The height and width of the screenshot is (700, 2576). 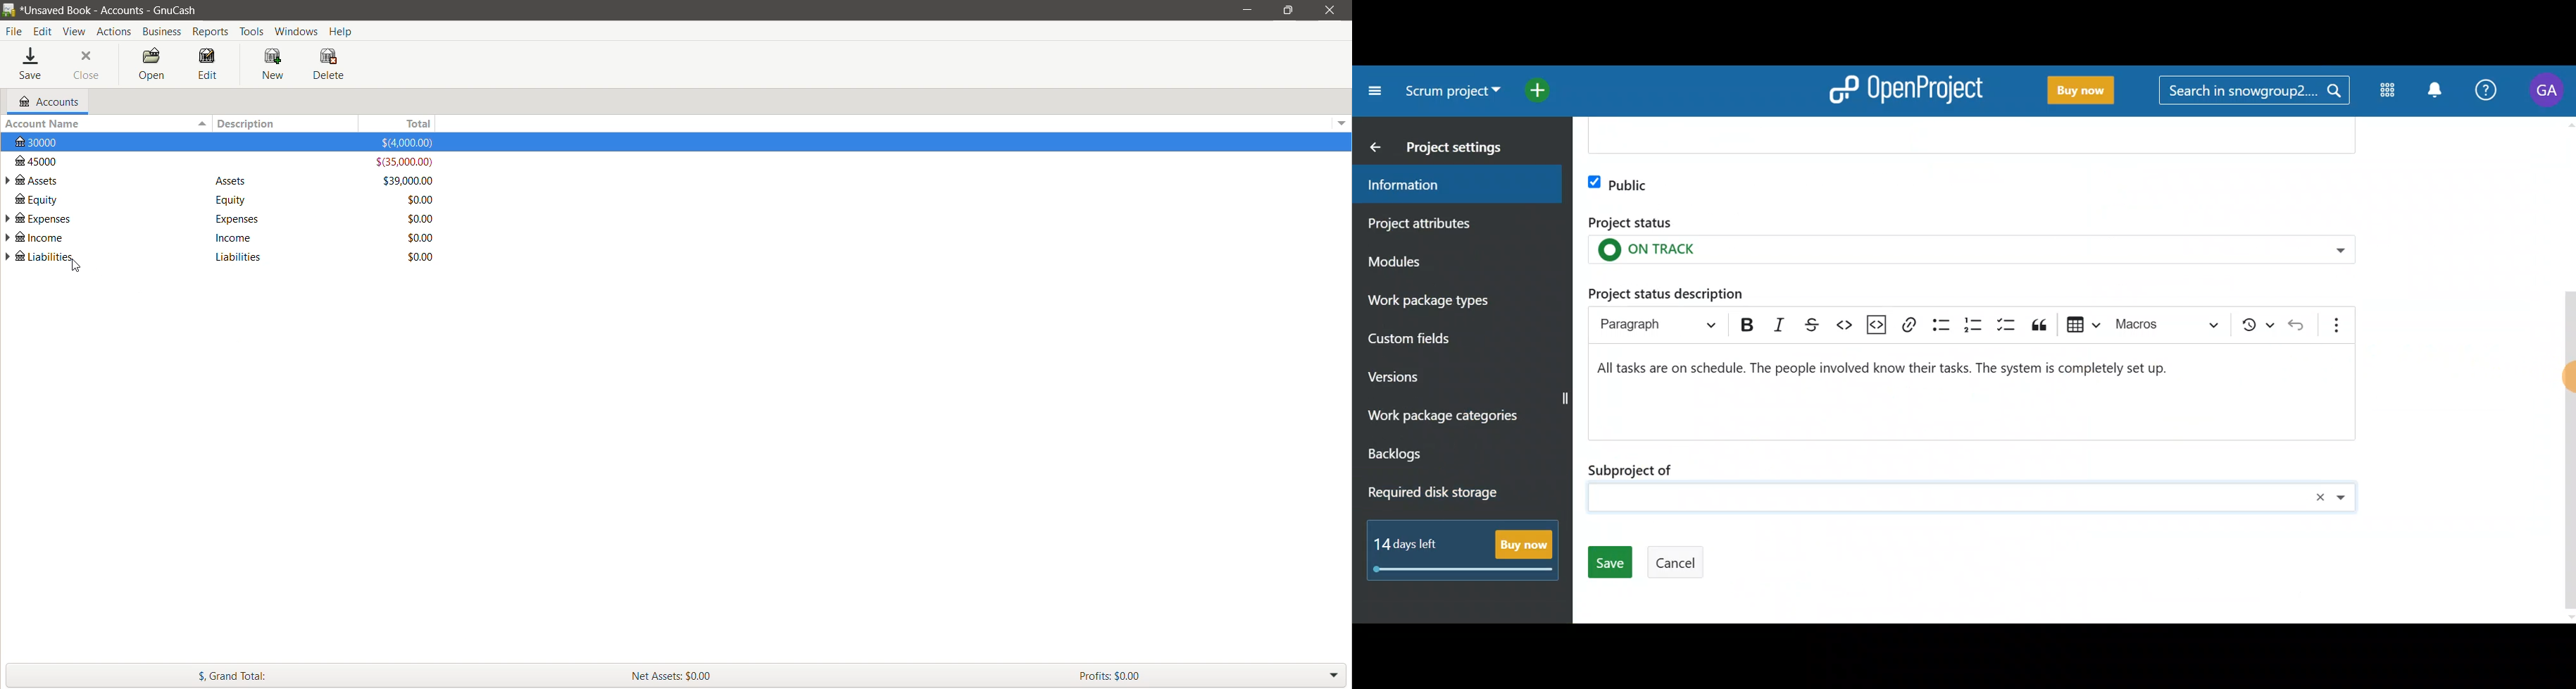 I want to click on Subproject of, so click(x=1974, y=485).